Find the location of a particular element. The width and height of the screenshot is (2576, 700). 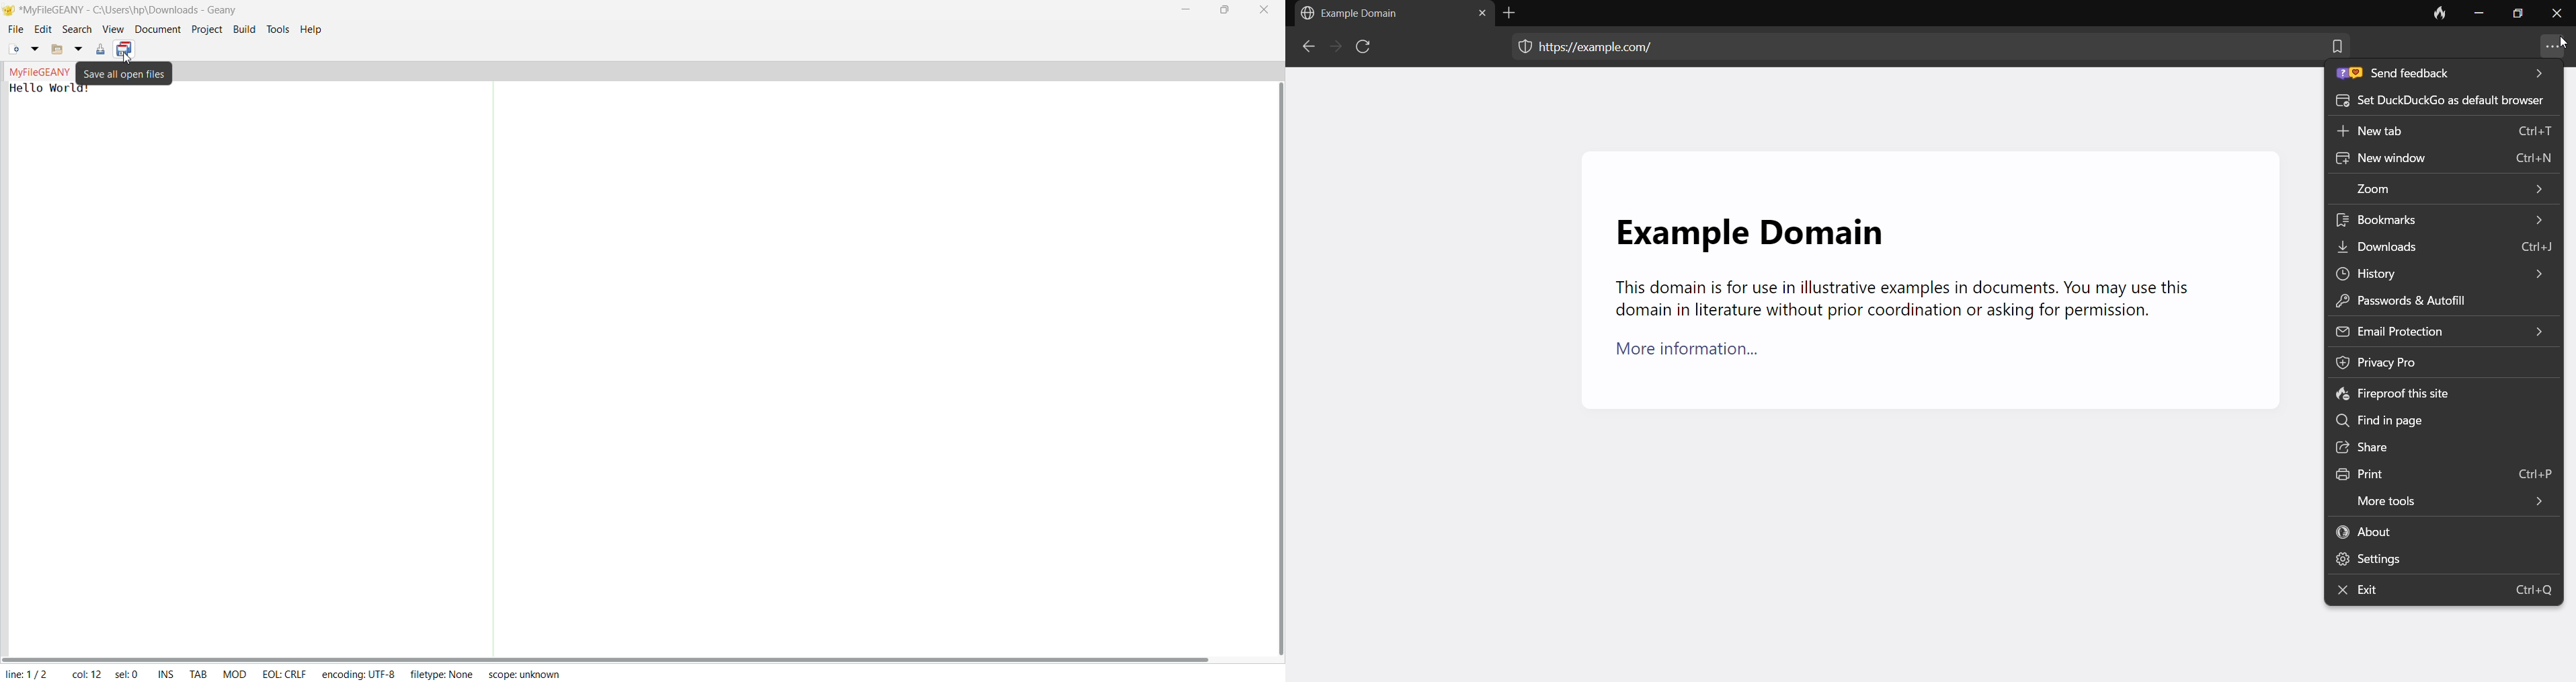

MyFileGeany - C:\Users\hp\Downloads - Geany is located at coordinates (135, 8).